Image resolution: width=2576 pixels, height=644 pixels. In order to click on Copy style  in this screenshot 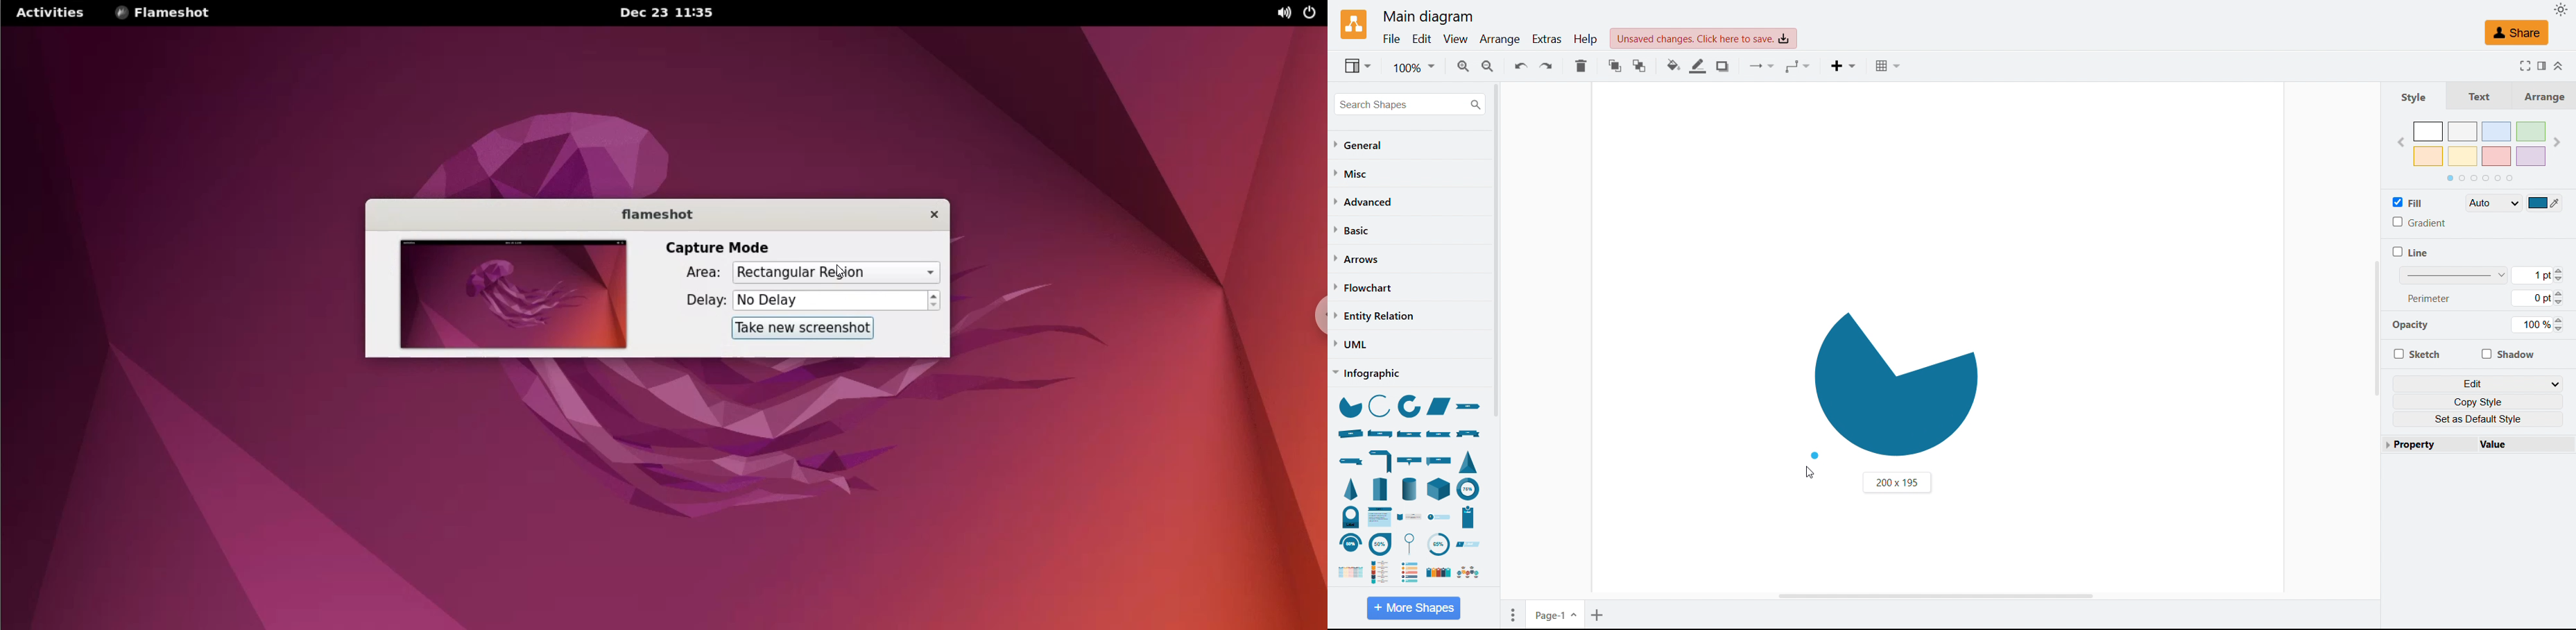, I will do `click(2479, 402)`.